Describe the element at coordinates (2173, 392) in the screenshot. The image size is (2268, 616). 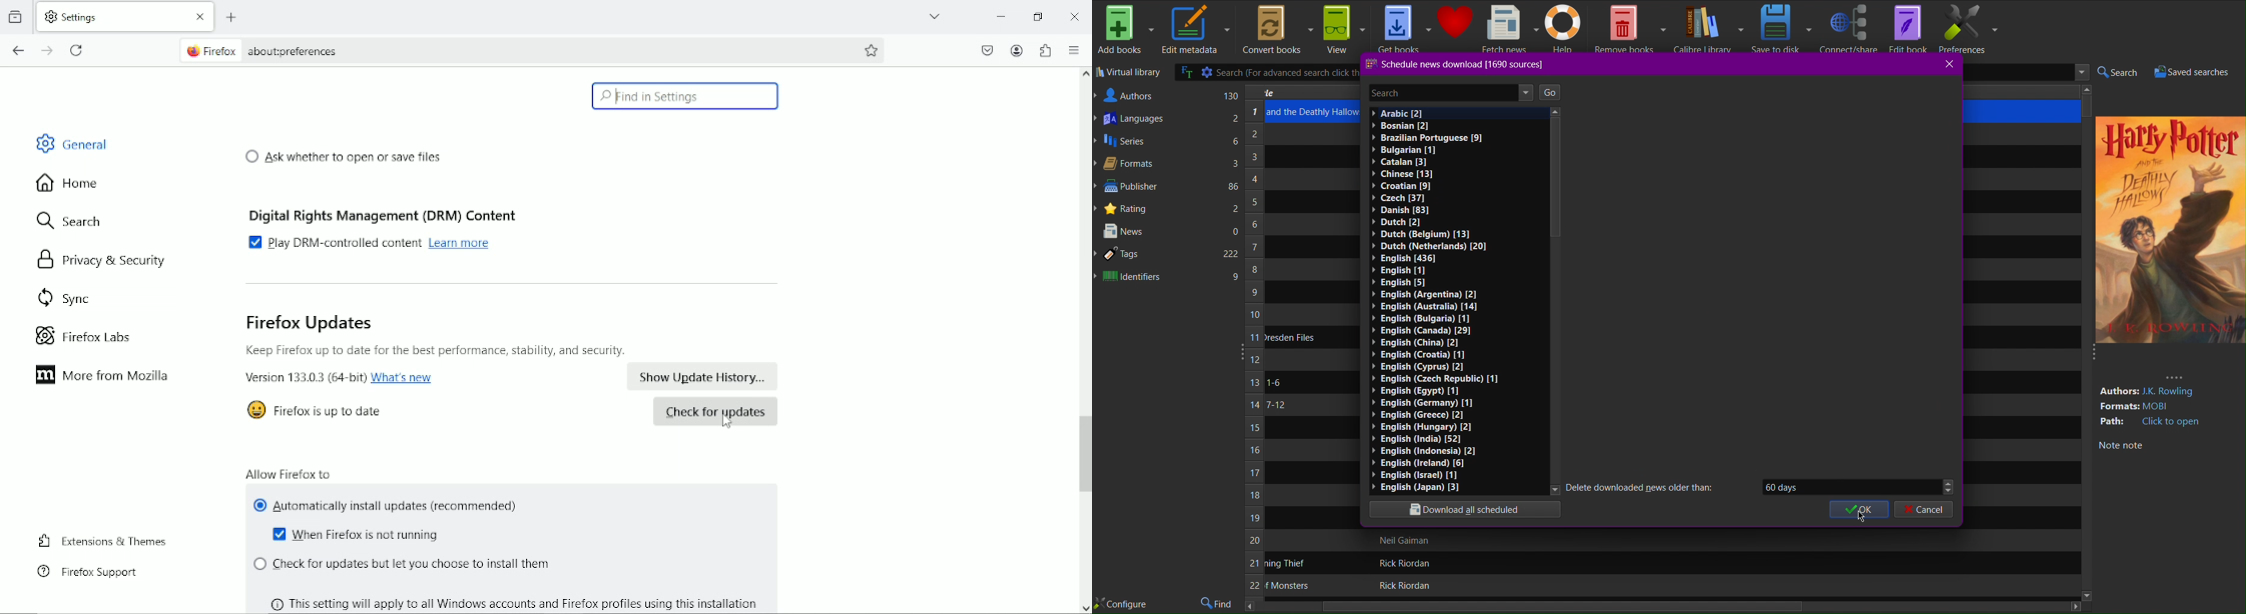
I see `JK. Rowling` at that location.